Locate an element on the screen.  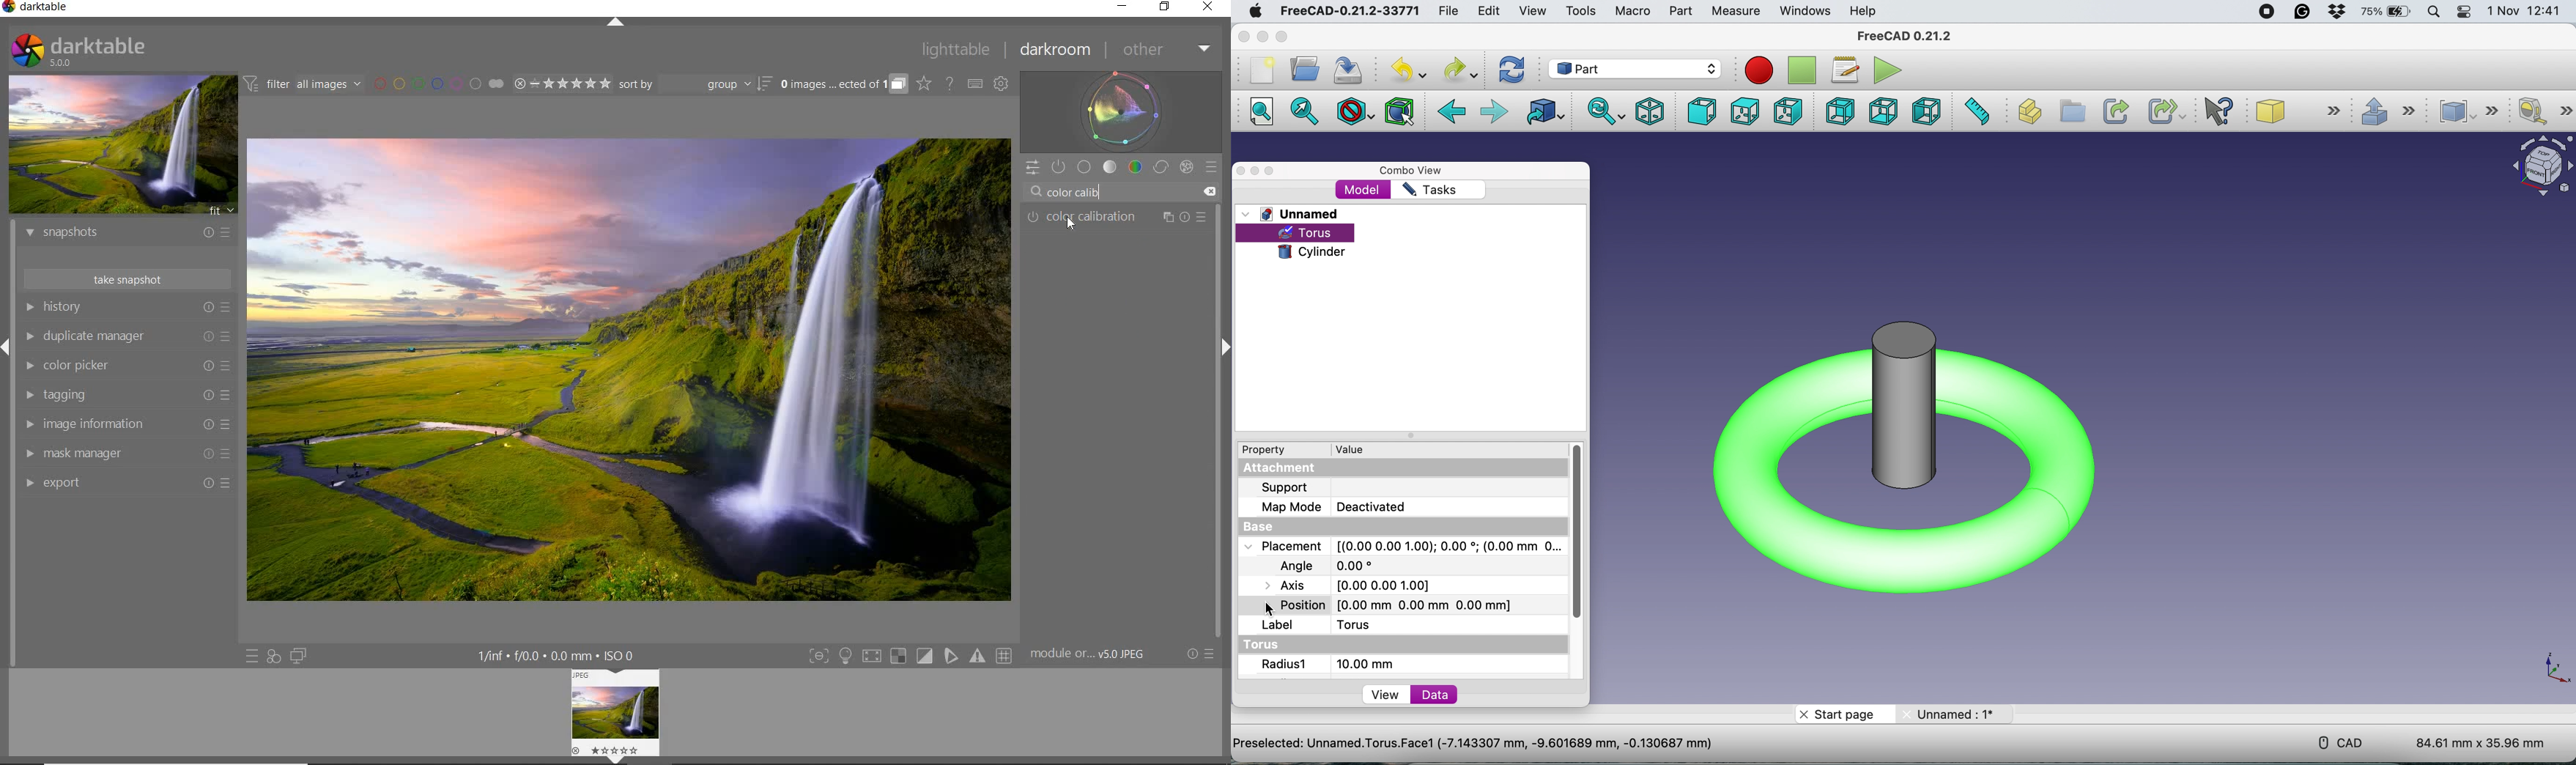
darkroom is located at coordinates (1056, 51).